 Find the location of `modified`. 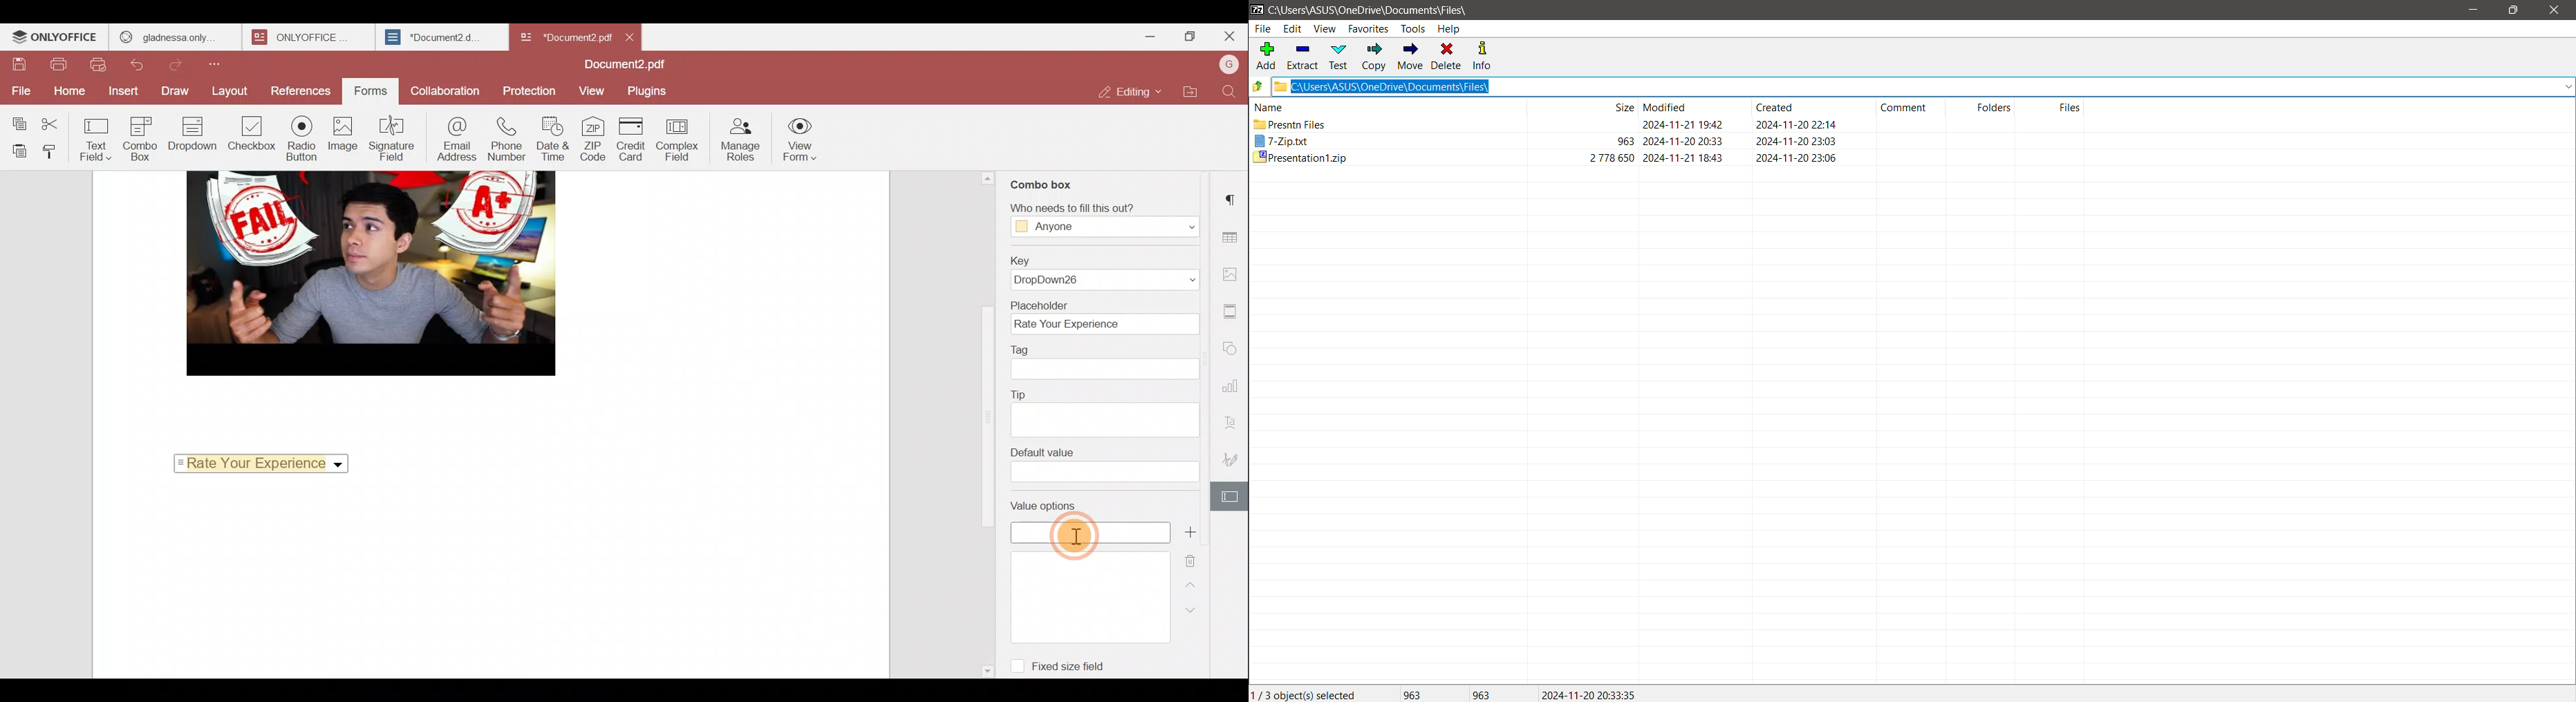

modified is located at coordinates (1665, 107).